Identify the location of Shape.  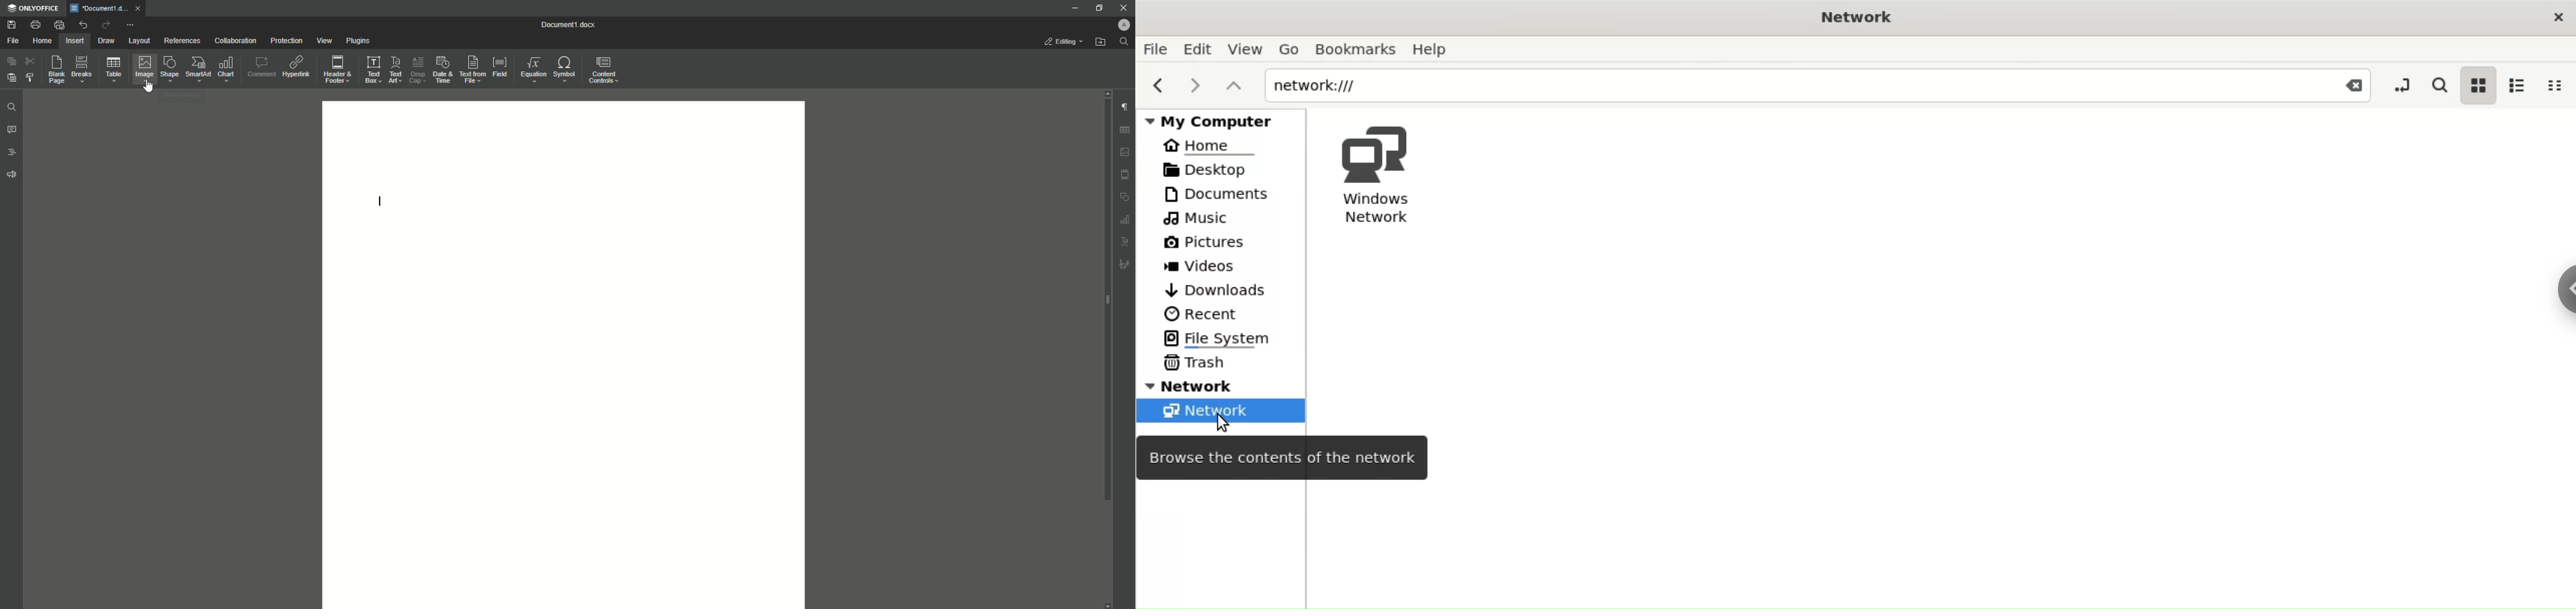
(169, 70).